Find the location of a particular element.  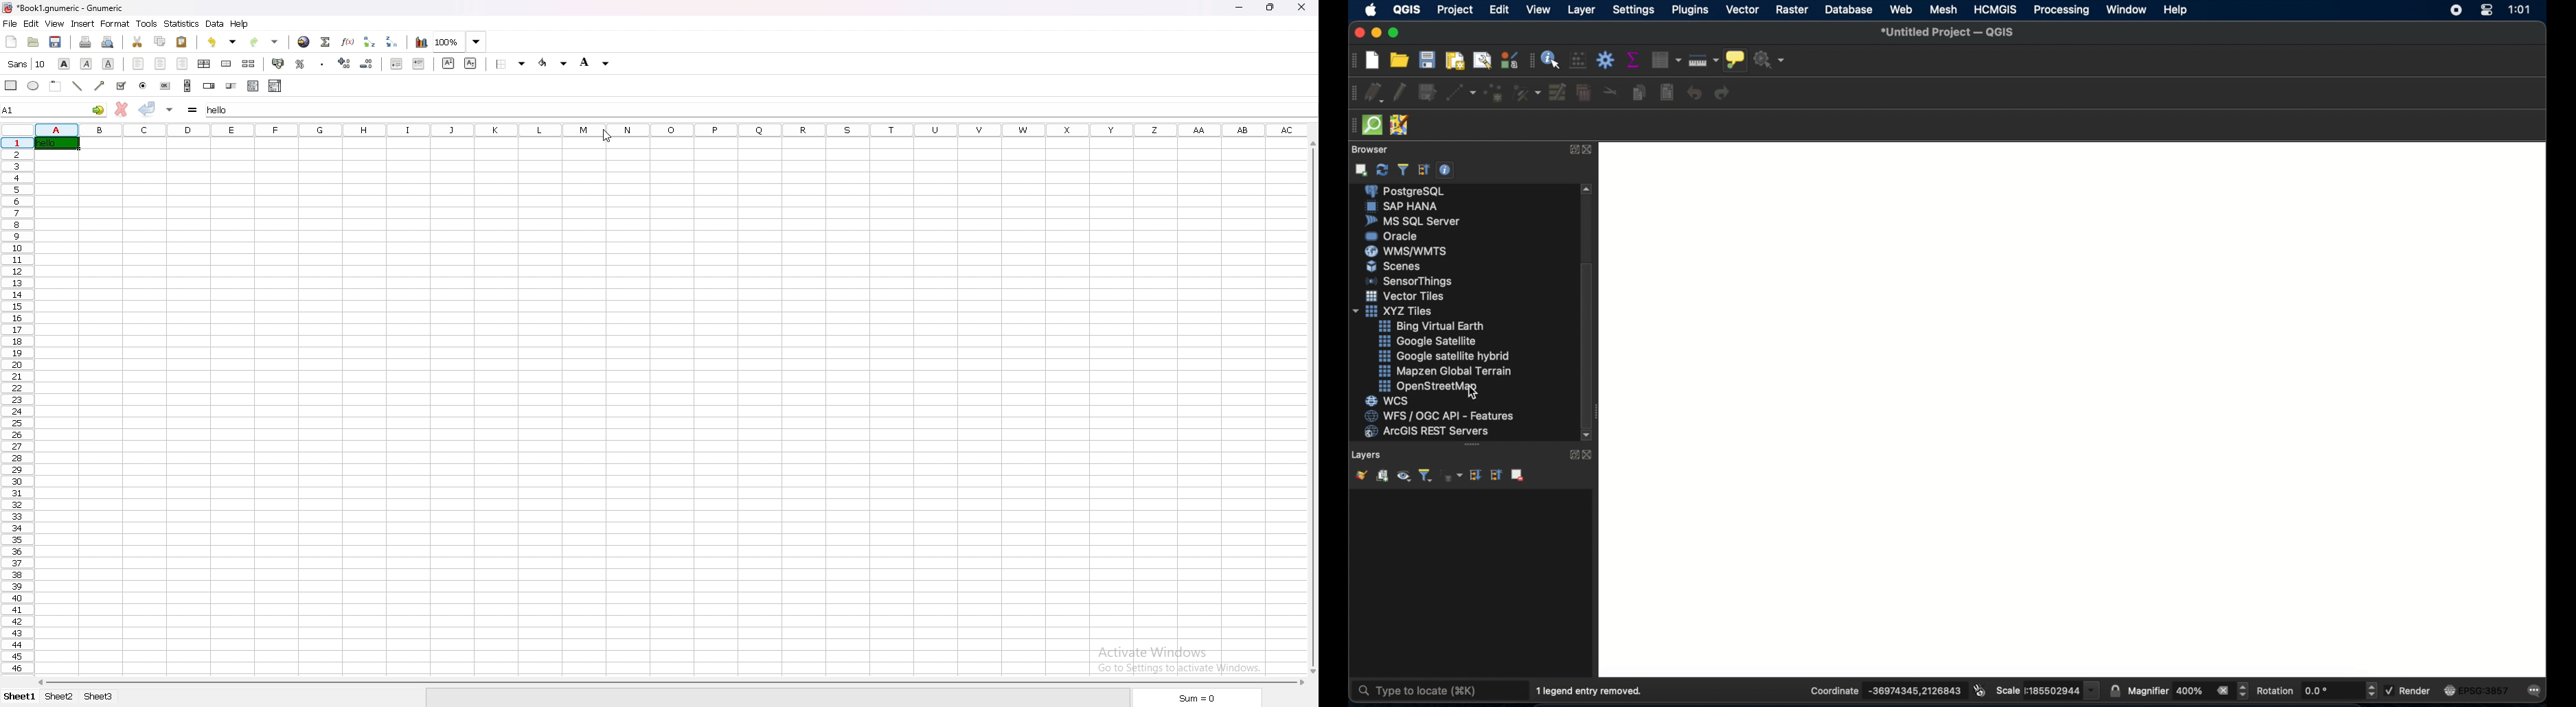

centre is located at coordinates (161, 64).